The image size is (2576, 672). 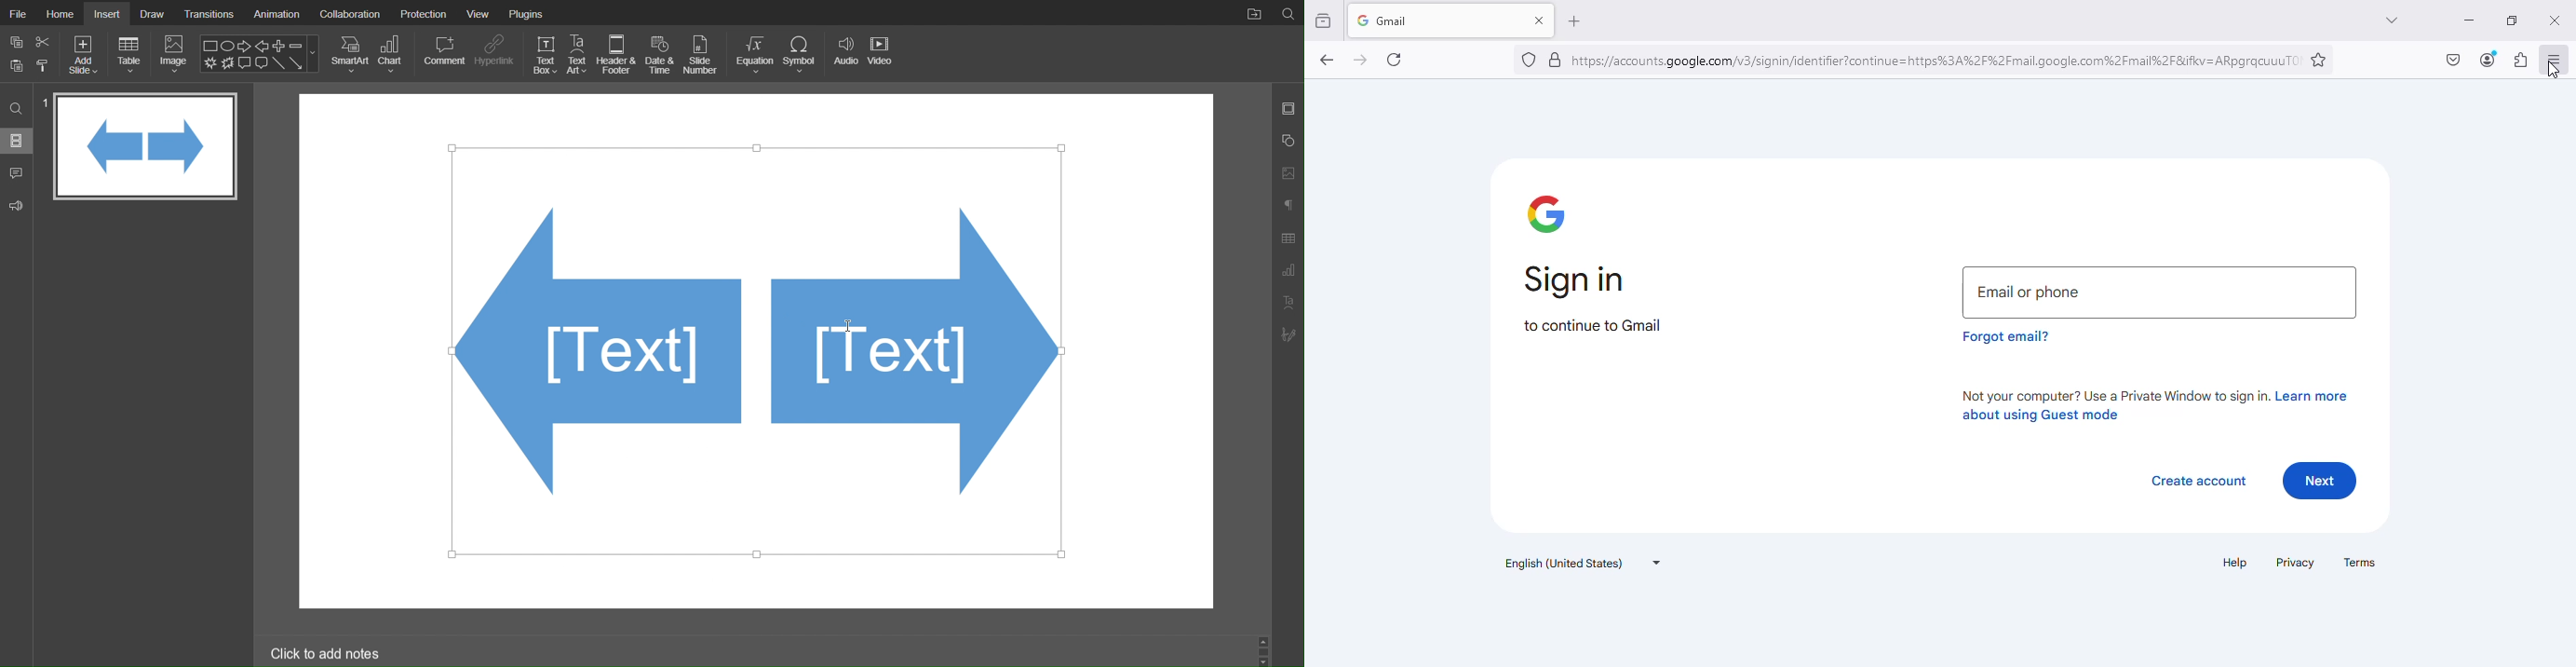 What do you see at coordinates (393, 54) in the screenshot?
I see `Chart` at bounding box center [393, 54].